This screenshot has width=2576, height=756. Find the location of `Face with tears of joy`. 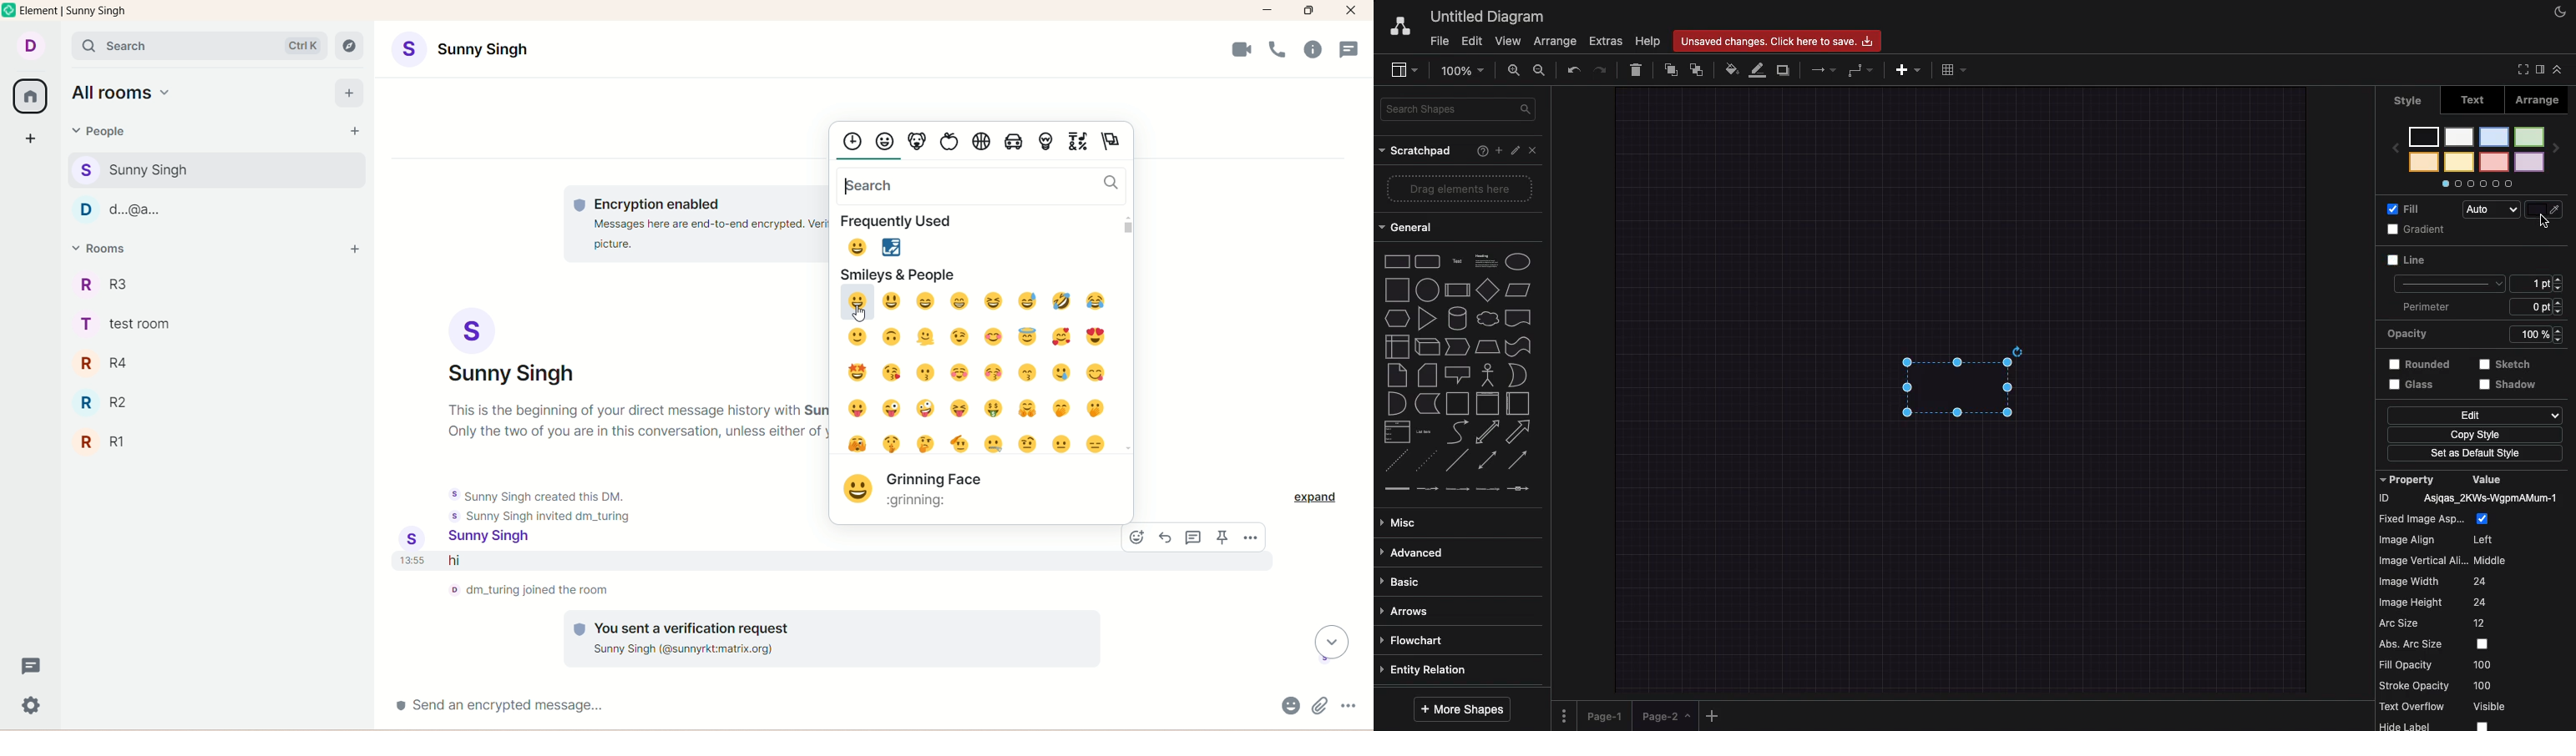

Face with tears of joy is located at coordinates (1096, 300).